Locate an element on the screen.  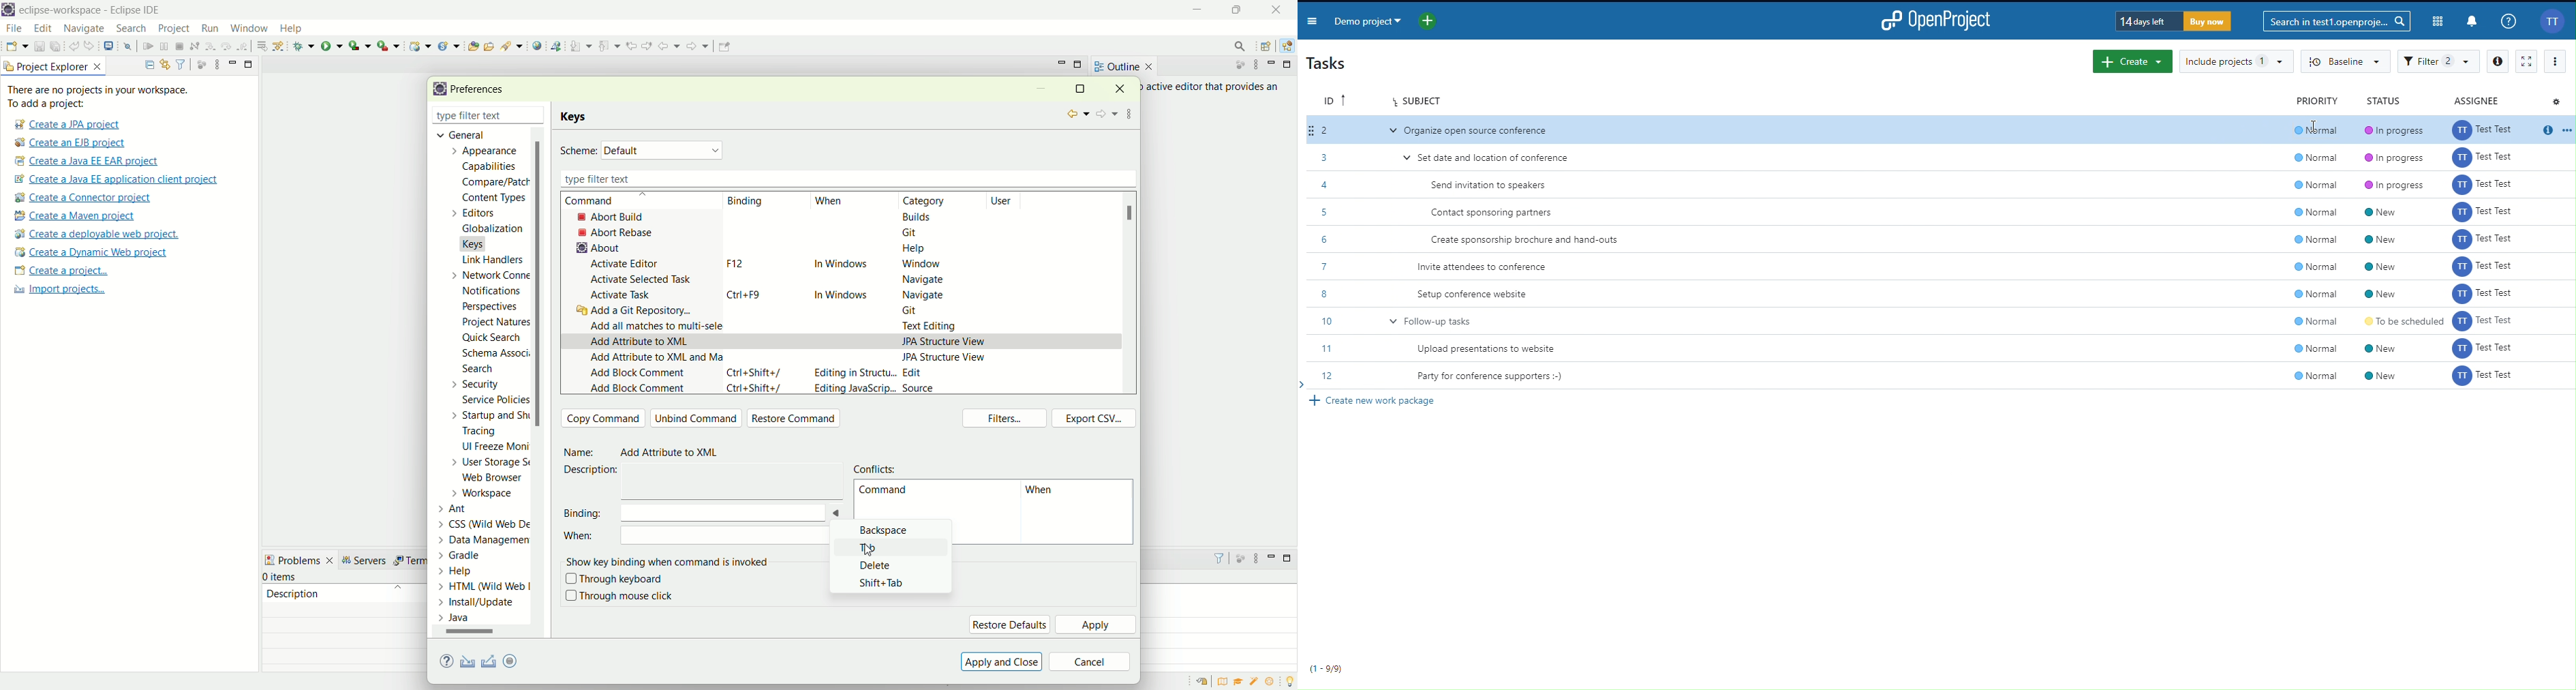
navigate is located at coordinates (920, 280).